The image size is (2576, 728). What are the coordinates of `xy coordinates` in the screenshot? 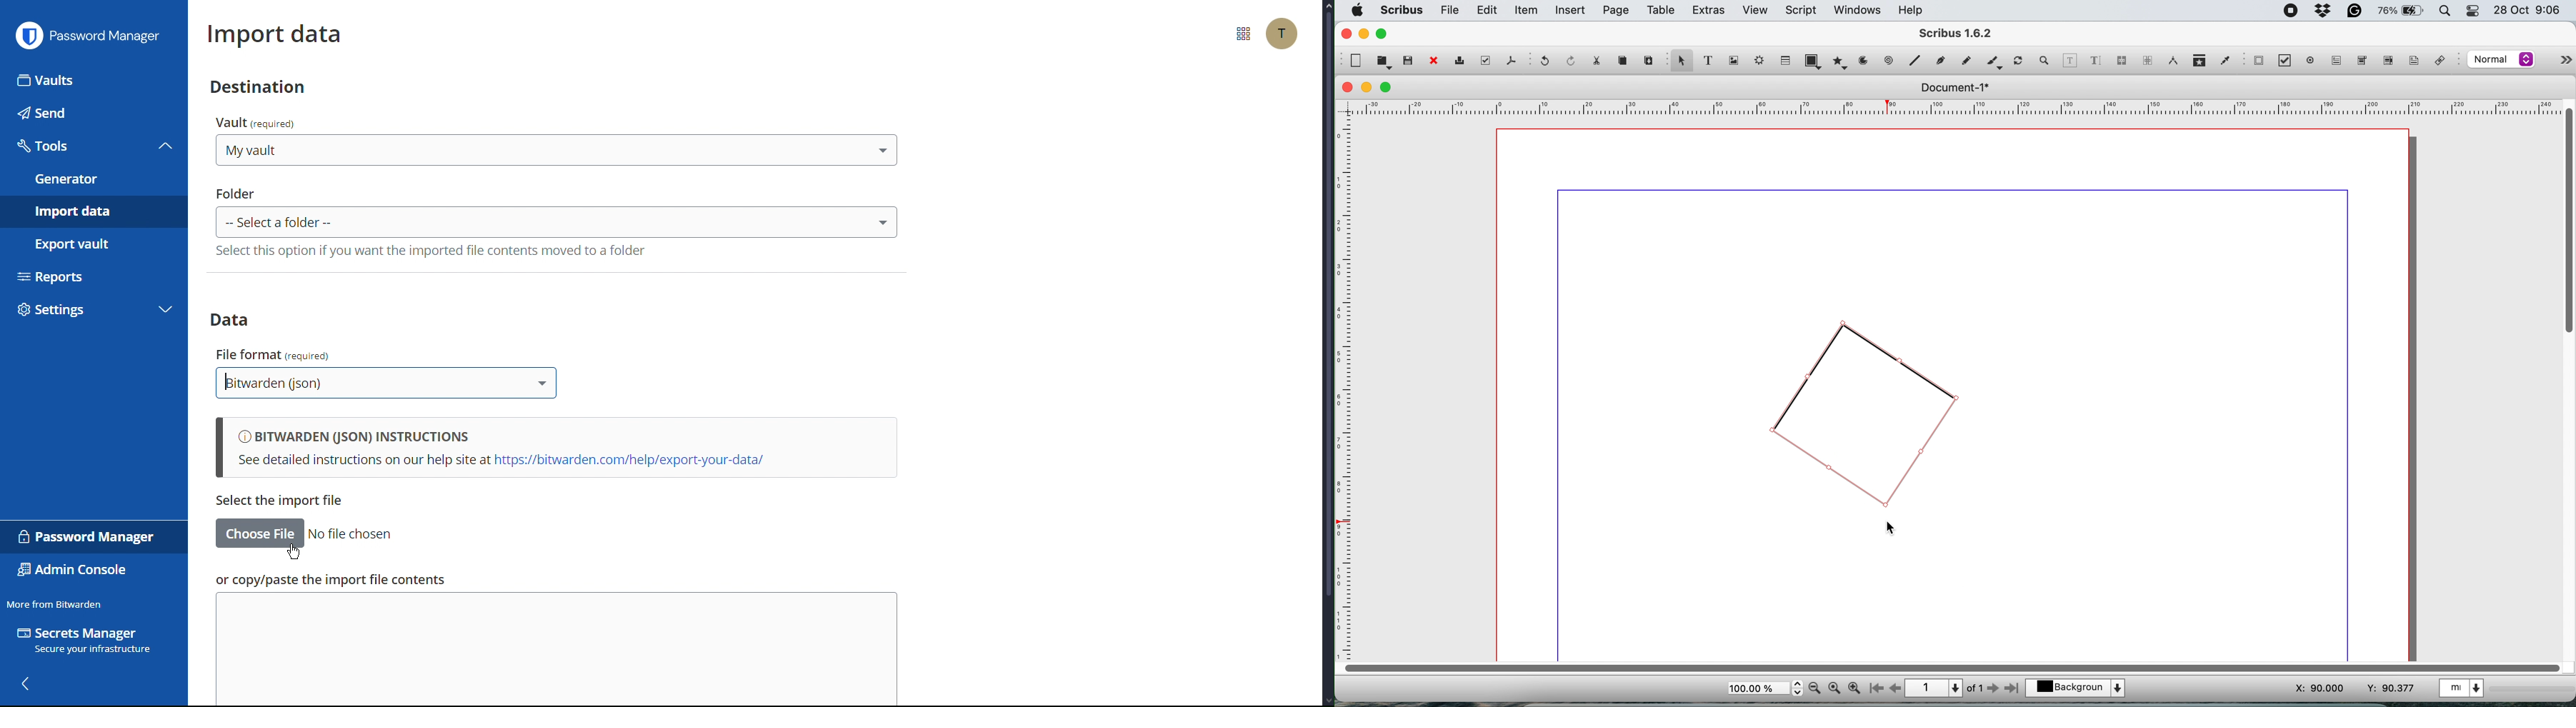 It's located at (2347, 689).